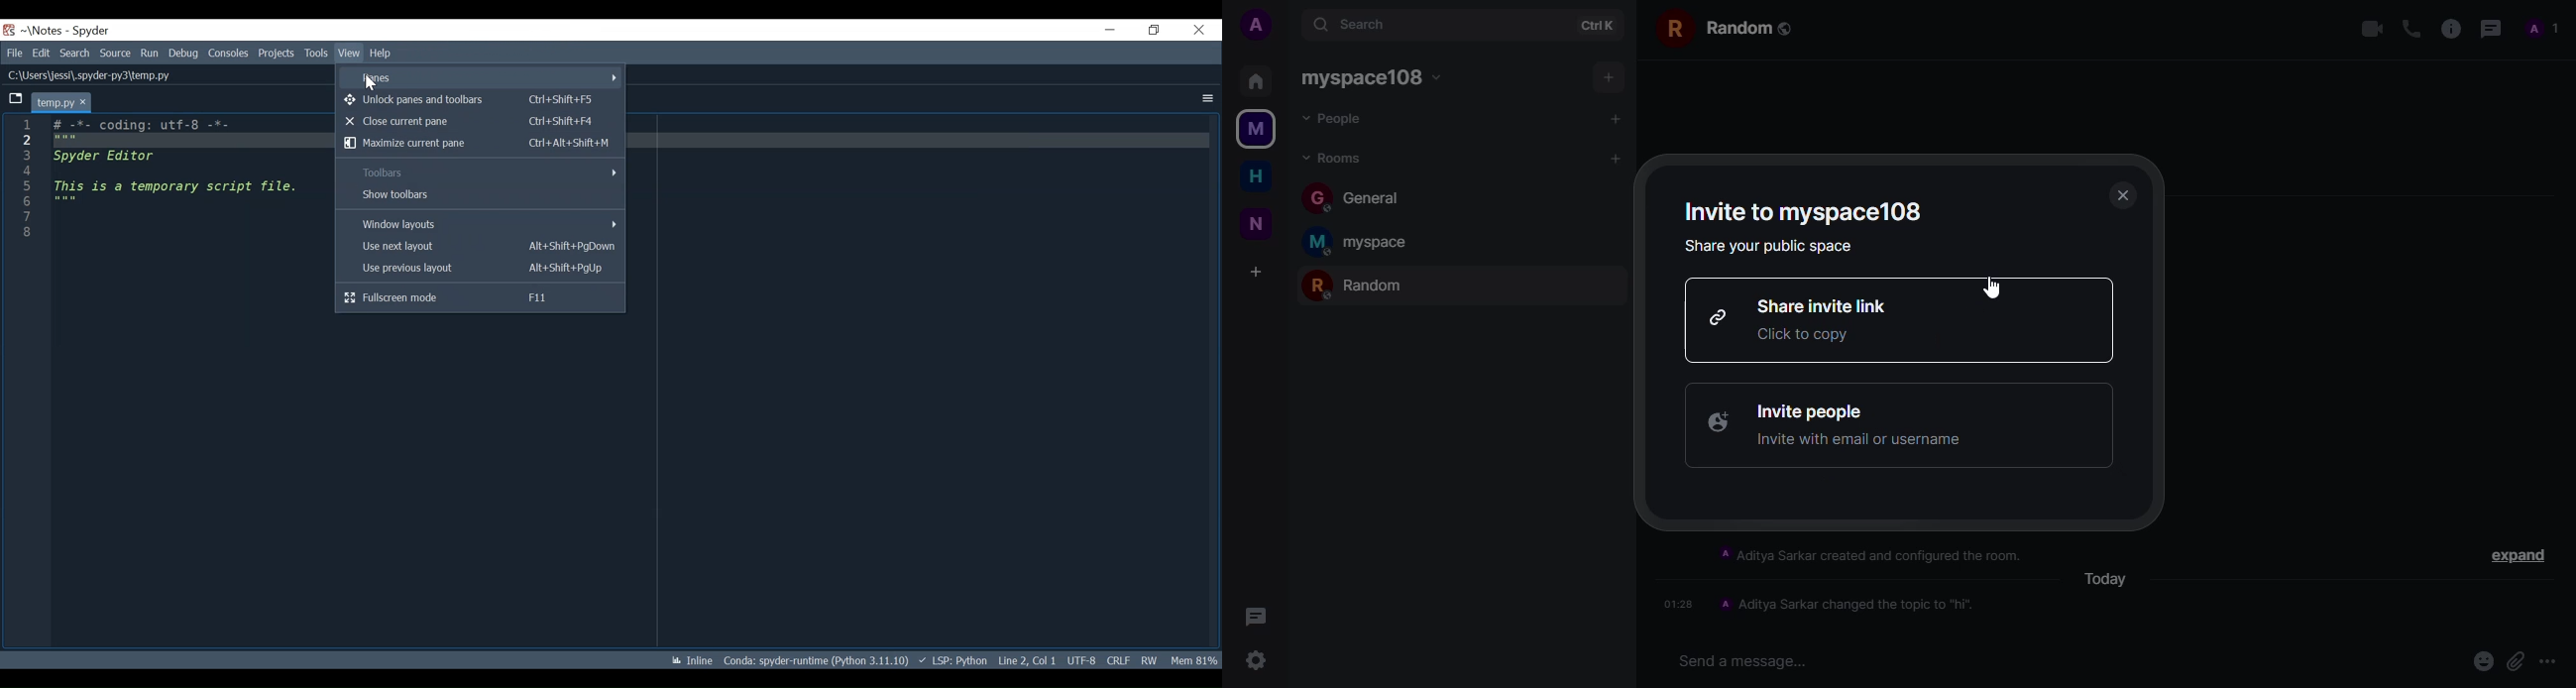 The image size is (2576, 700). Describe the element at coordinates (1806, 208) in the screenshot. I see `invite to myspace108` at that location.